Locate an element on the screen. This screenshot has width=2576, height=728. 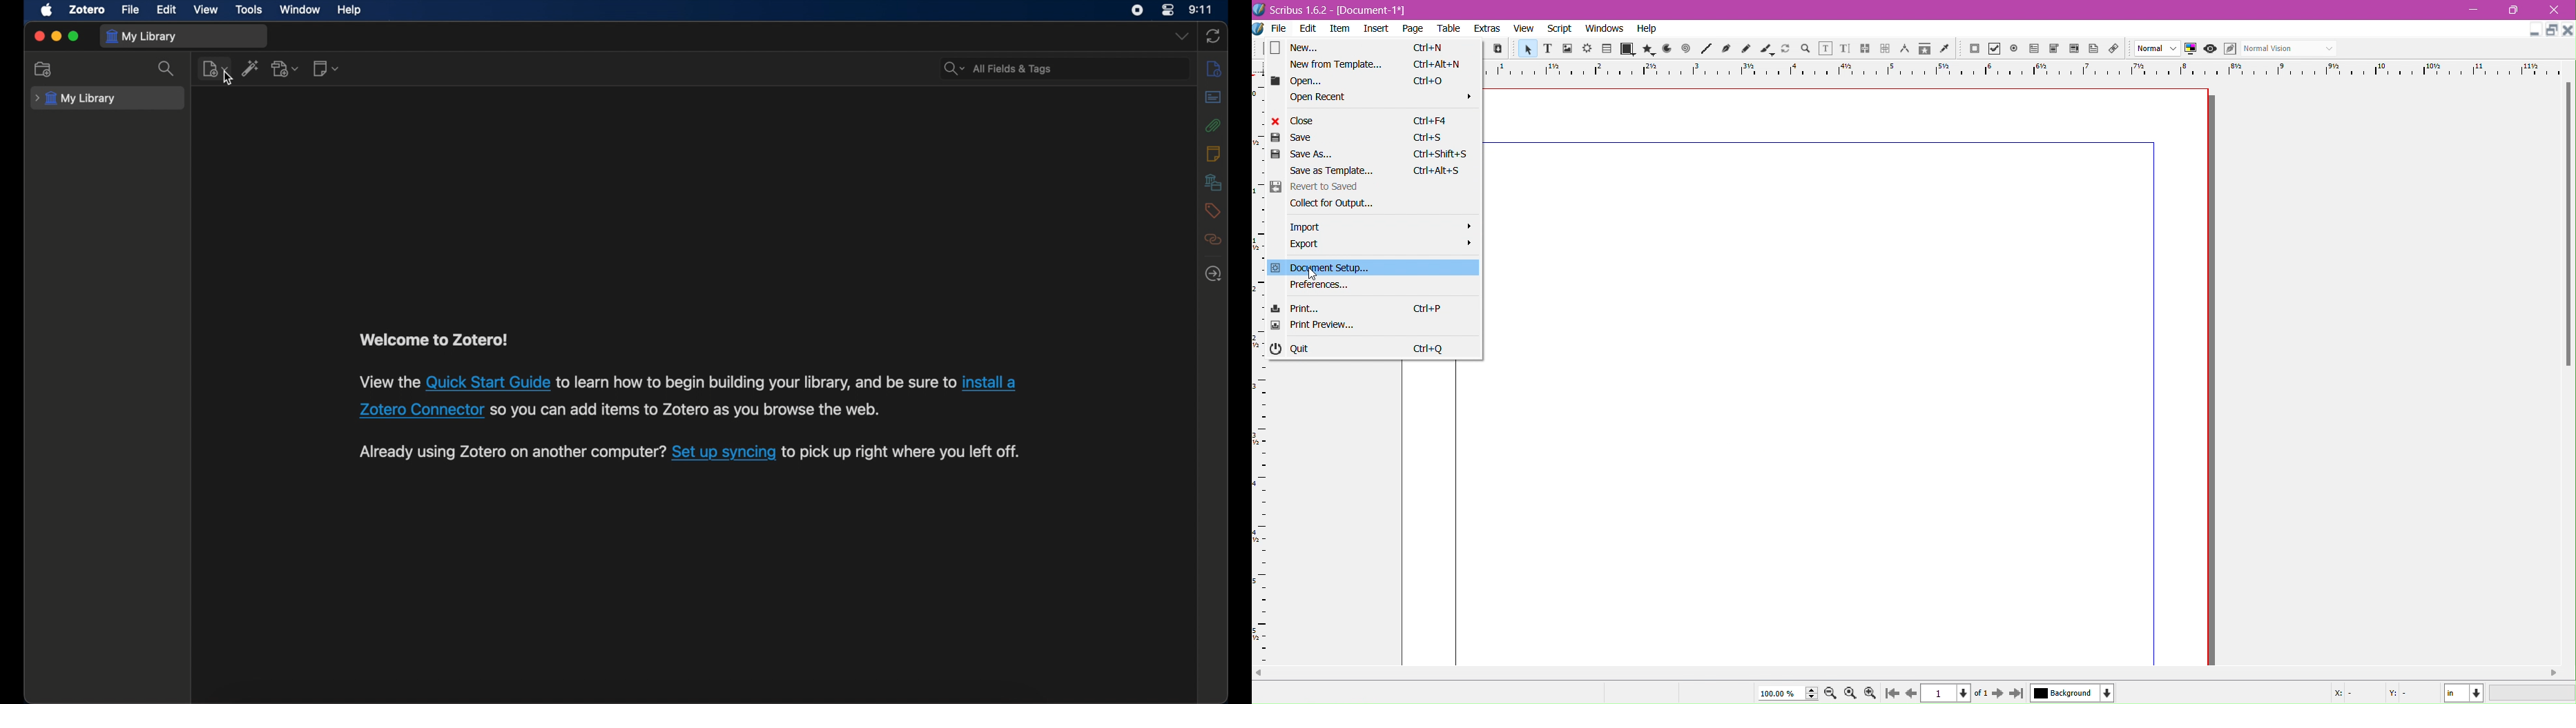
page number is located at coordinates (1948, 694).